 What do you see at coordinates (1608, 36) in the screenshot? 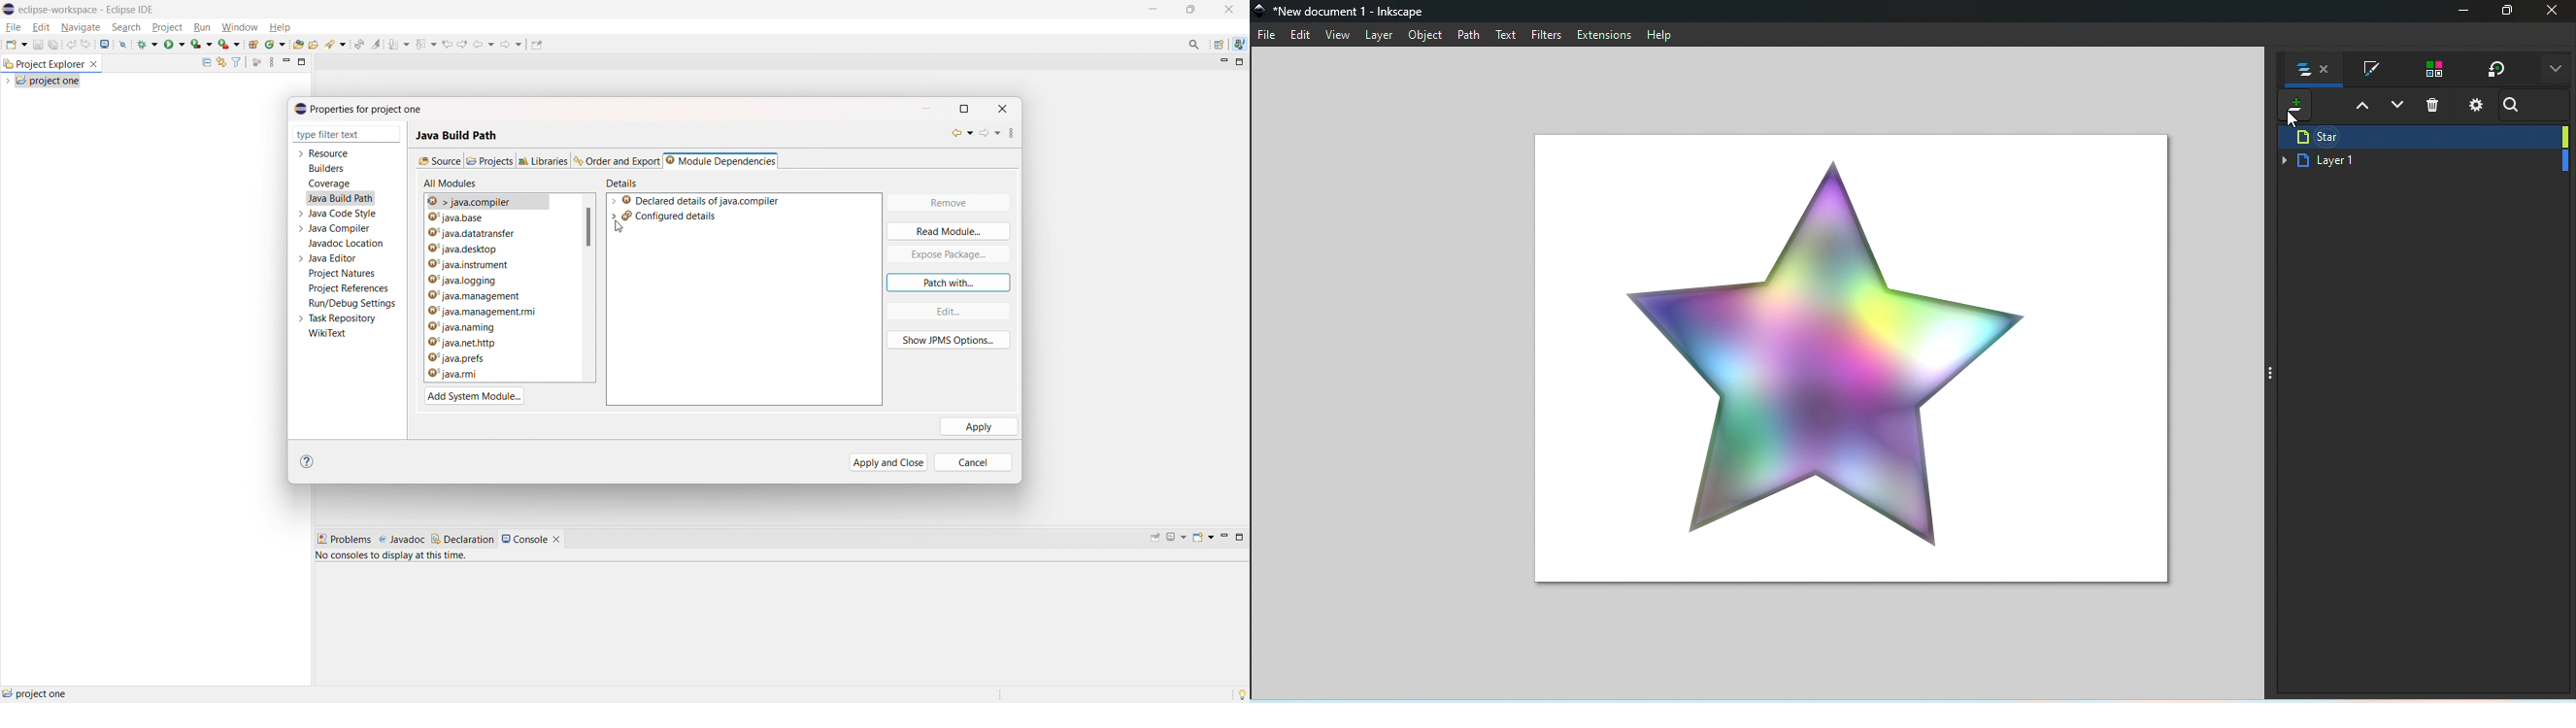
I see `Extensions` at bounding box center [1608, 36].